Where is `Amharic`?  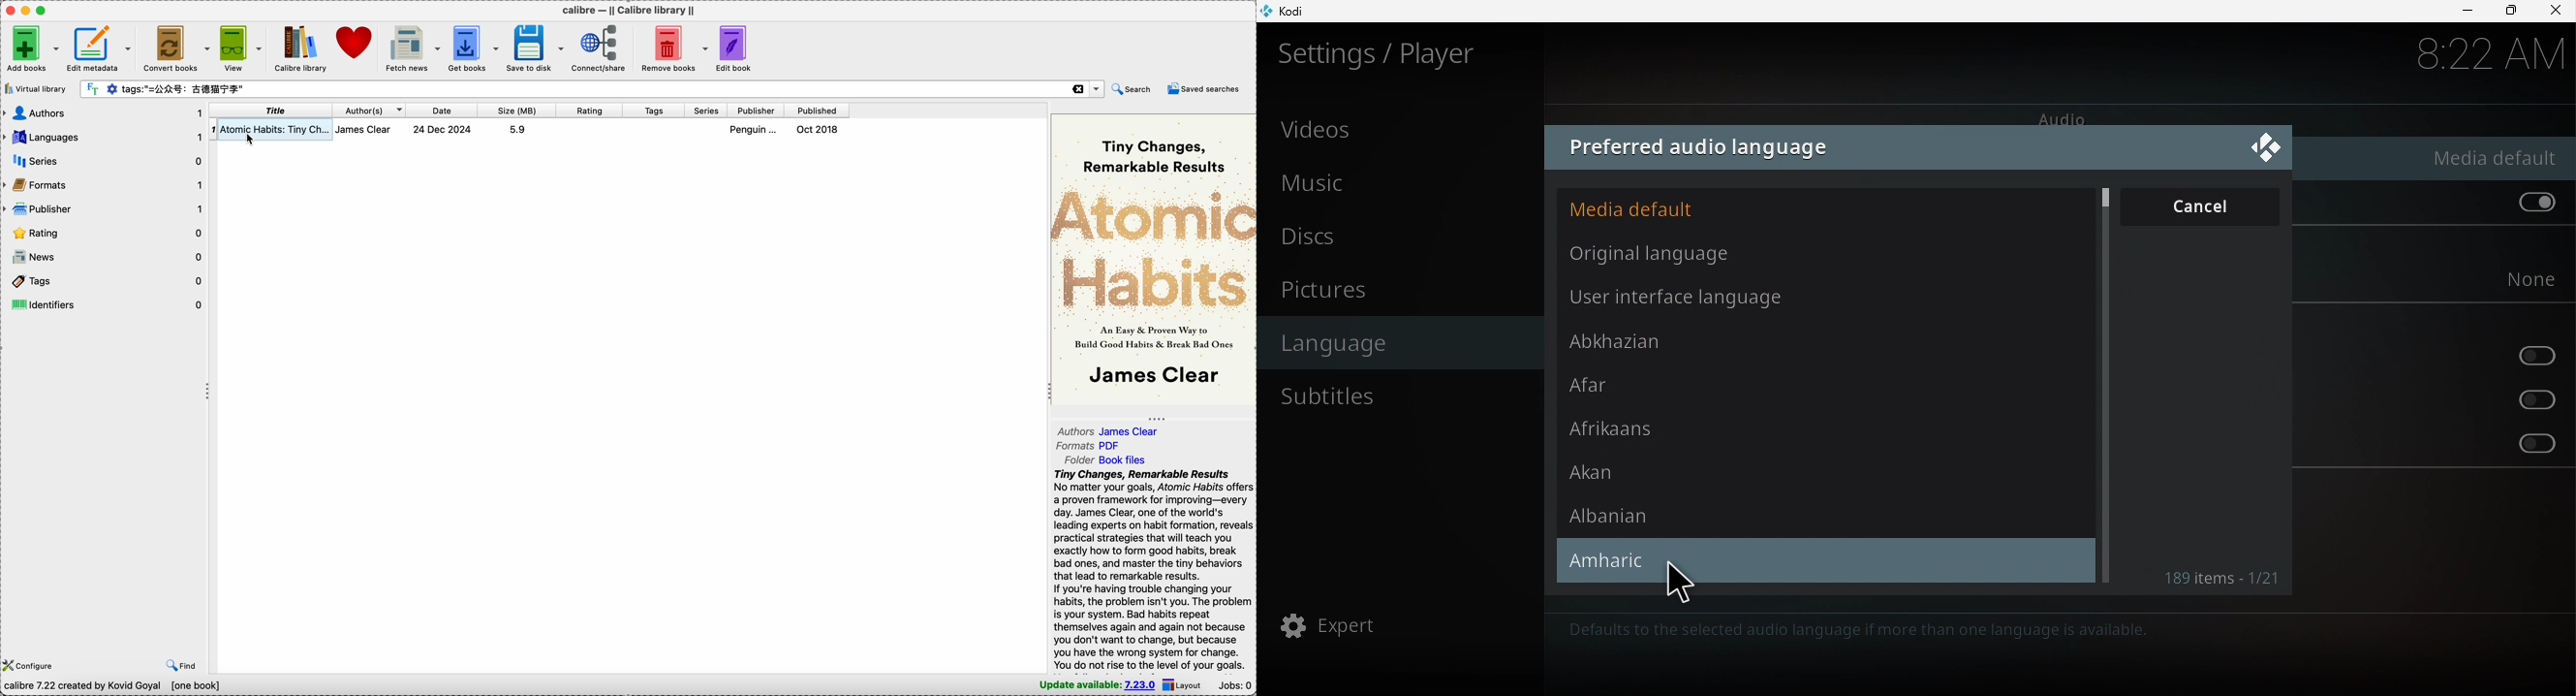
Amharic is located at coordinates (1818, 563).